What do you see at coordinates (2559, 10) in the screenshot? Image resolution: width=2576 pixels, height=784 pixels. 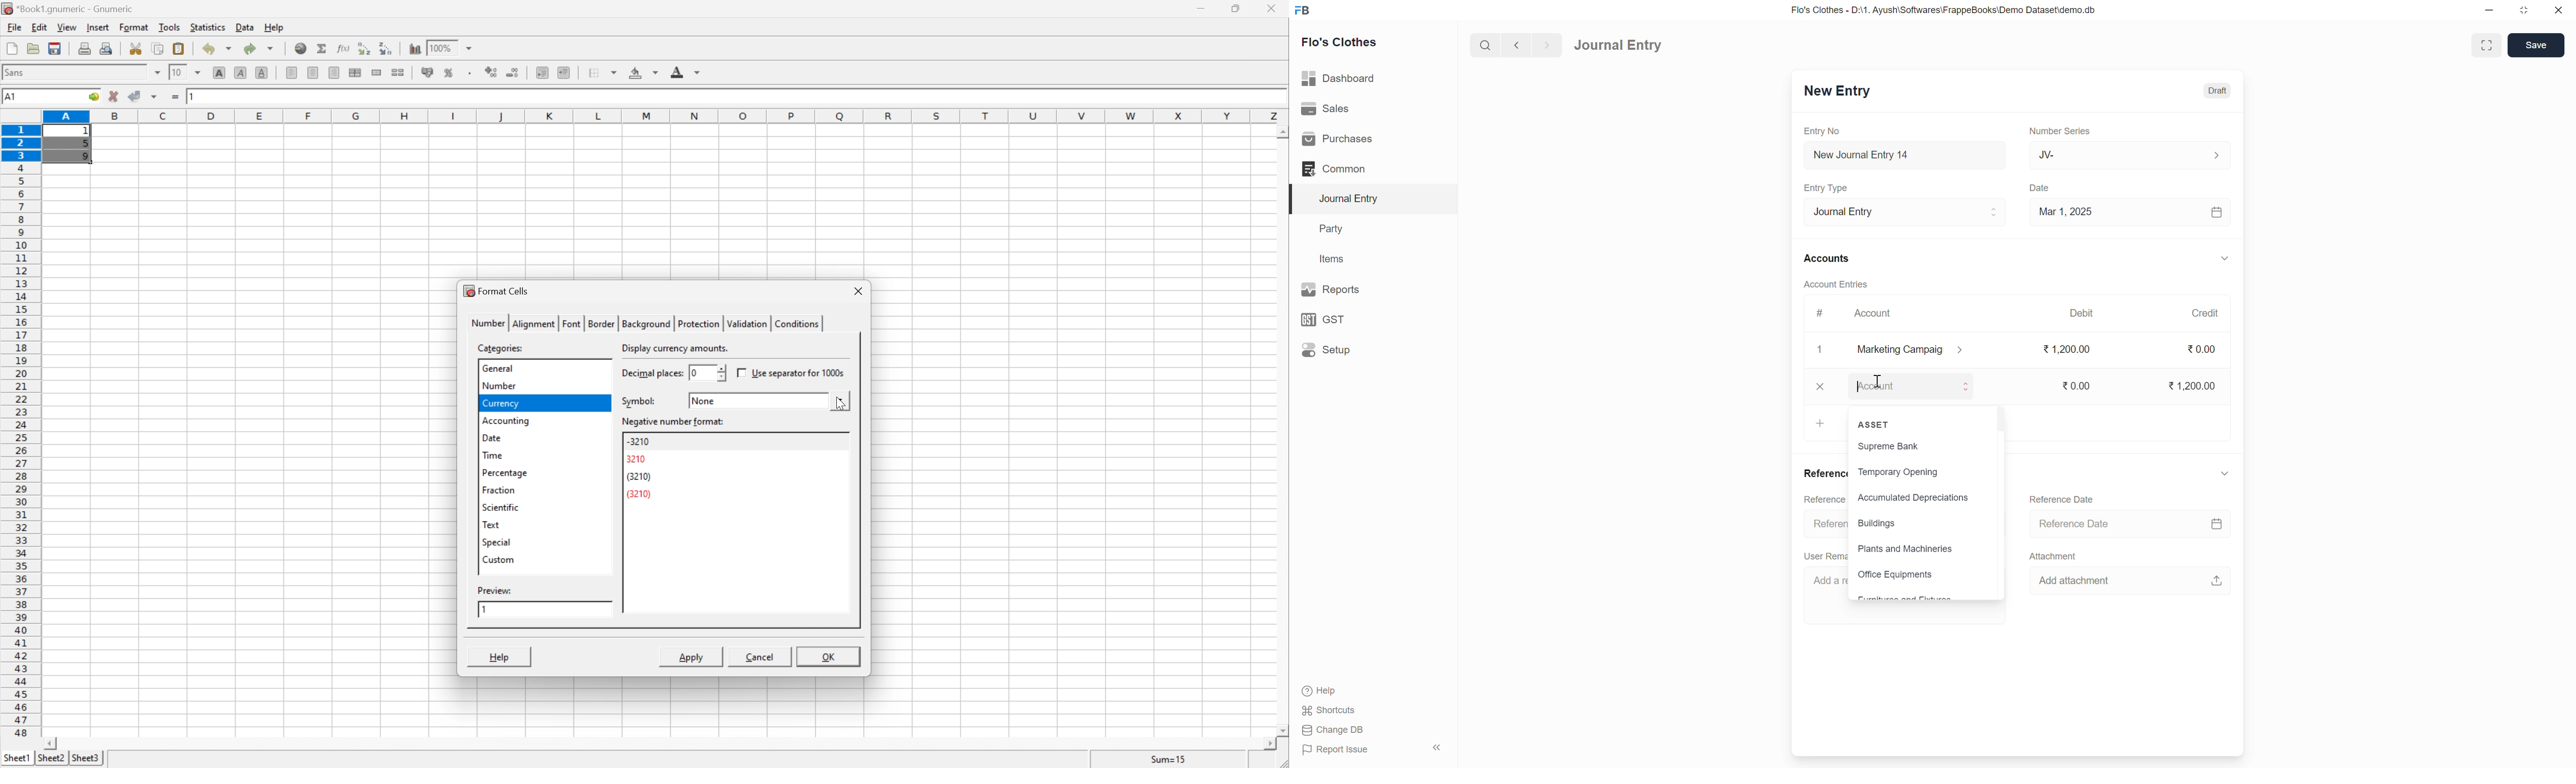 I see `close` at bounding box center [2559, 10].